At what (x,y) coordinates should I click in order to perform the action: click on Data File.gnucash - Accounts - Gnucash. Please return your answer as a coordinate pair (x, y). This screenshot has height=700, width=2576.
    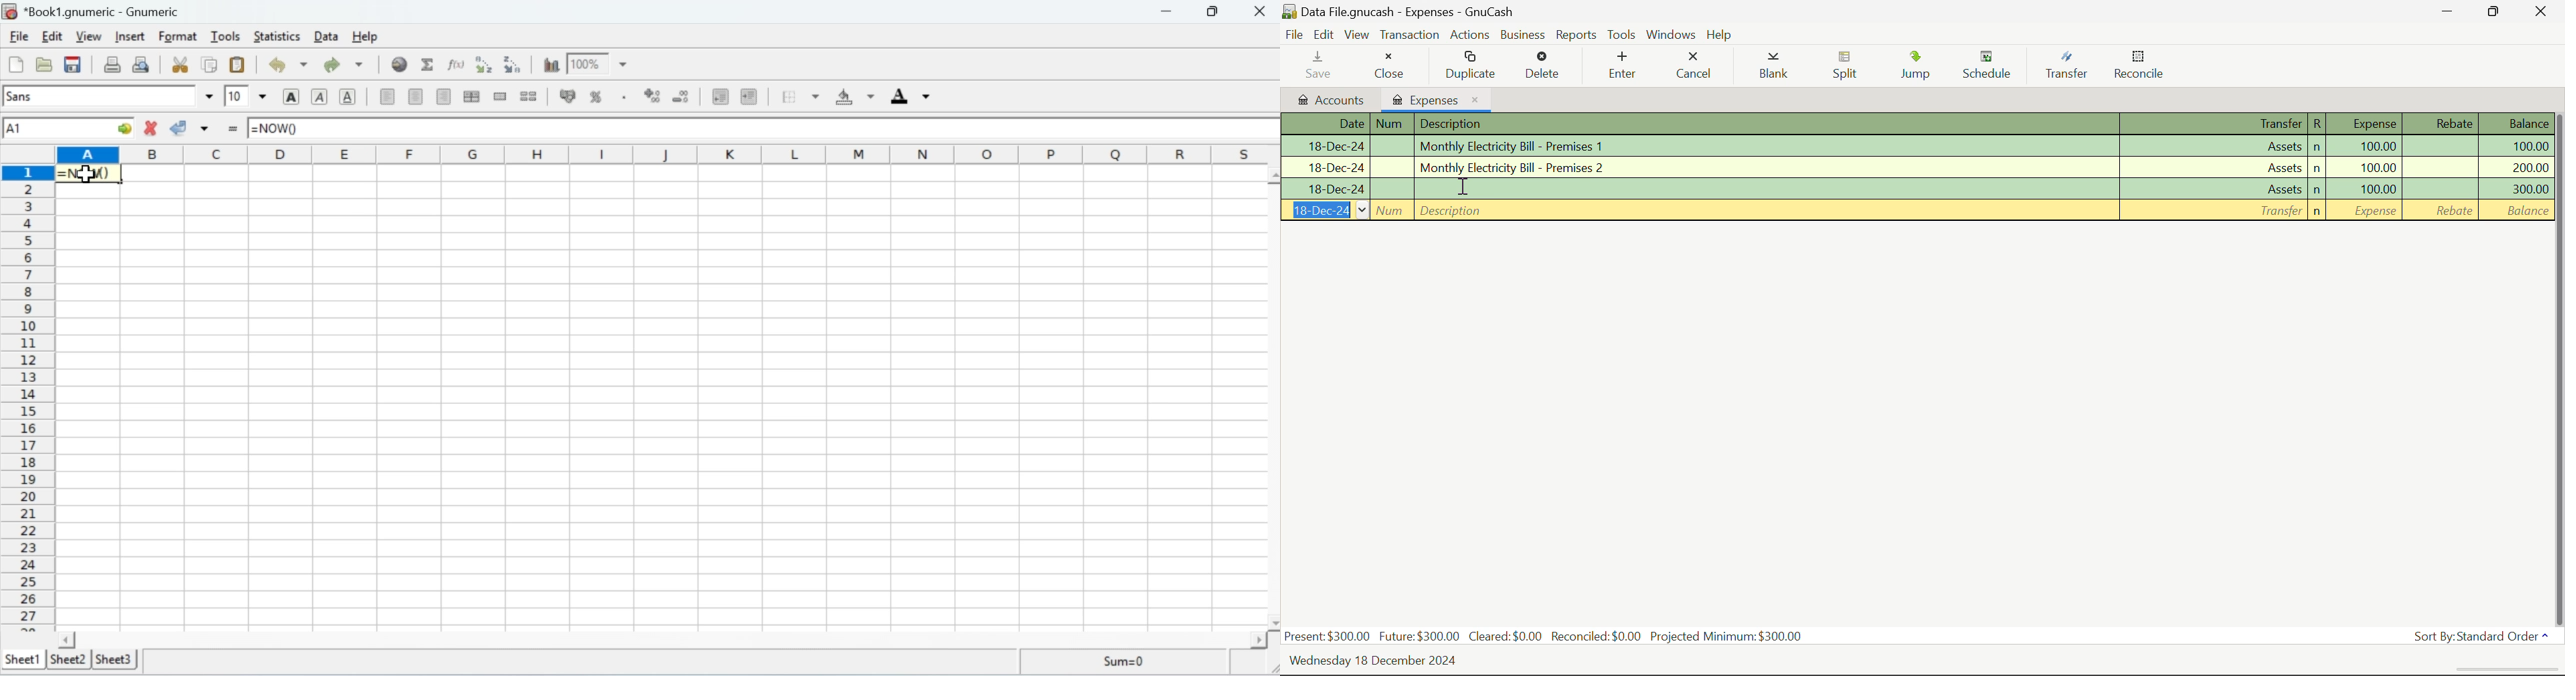
    Looking at the image, I should click on (1413, 13).